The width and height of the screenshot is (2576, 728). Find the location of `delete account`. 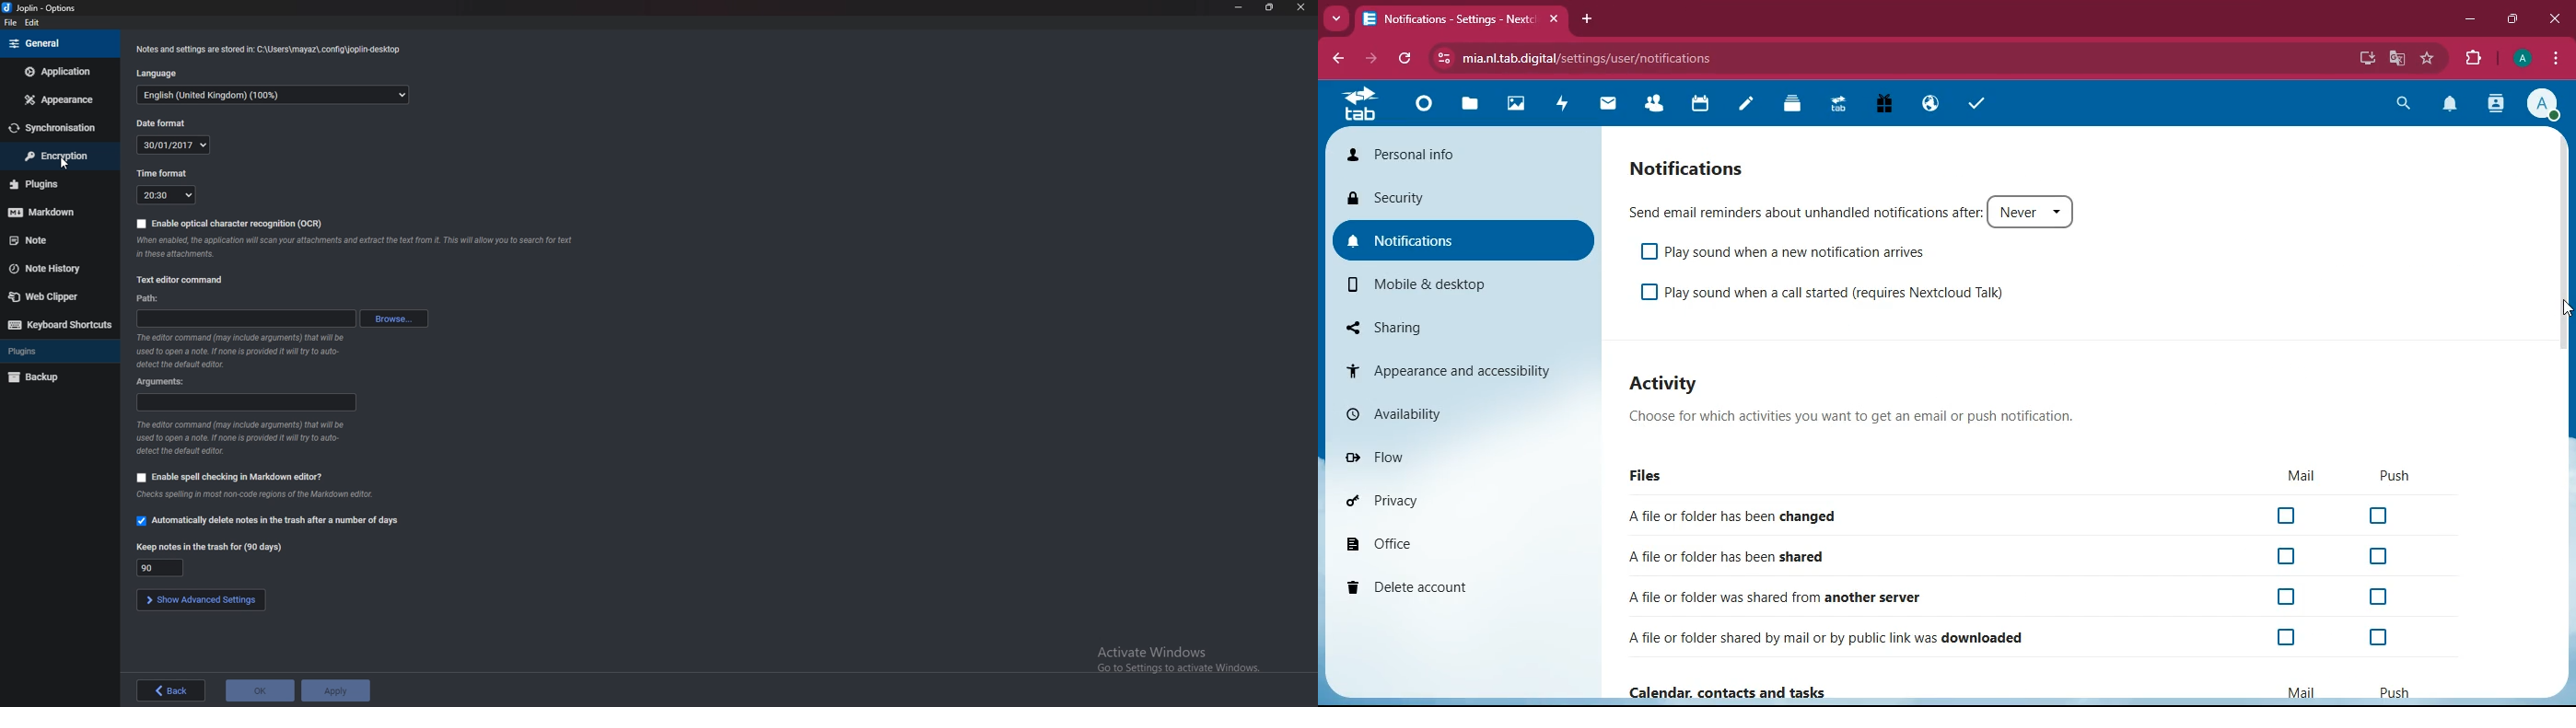

delete account is located at coordinates (1459, 589).